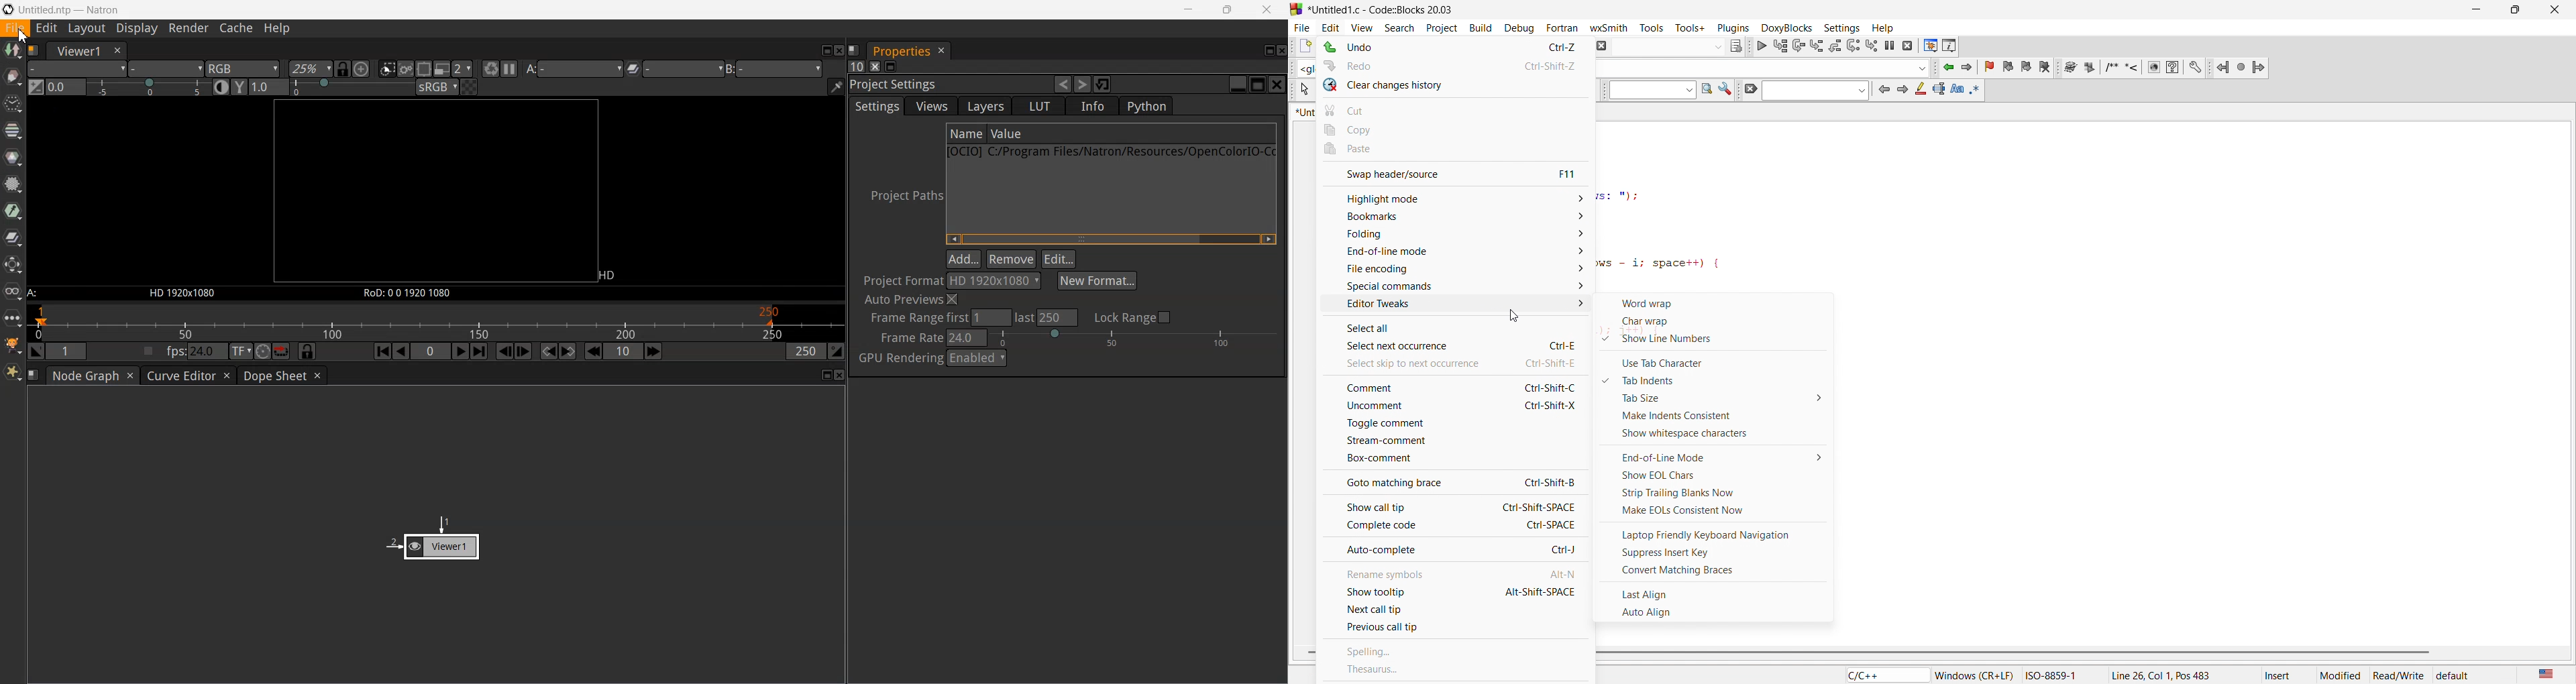  I want to click on Maximize, so click(828, 375).